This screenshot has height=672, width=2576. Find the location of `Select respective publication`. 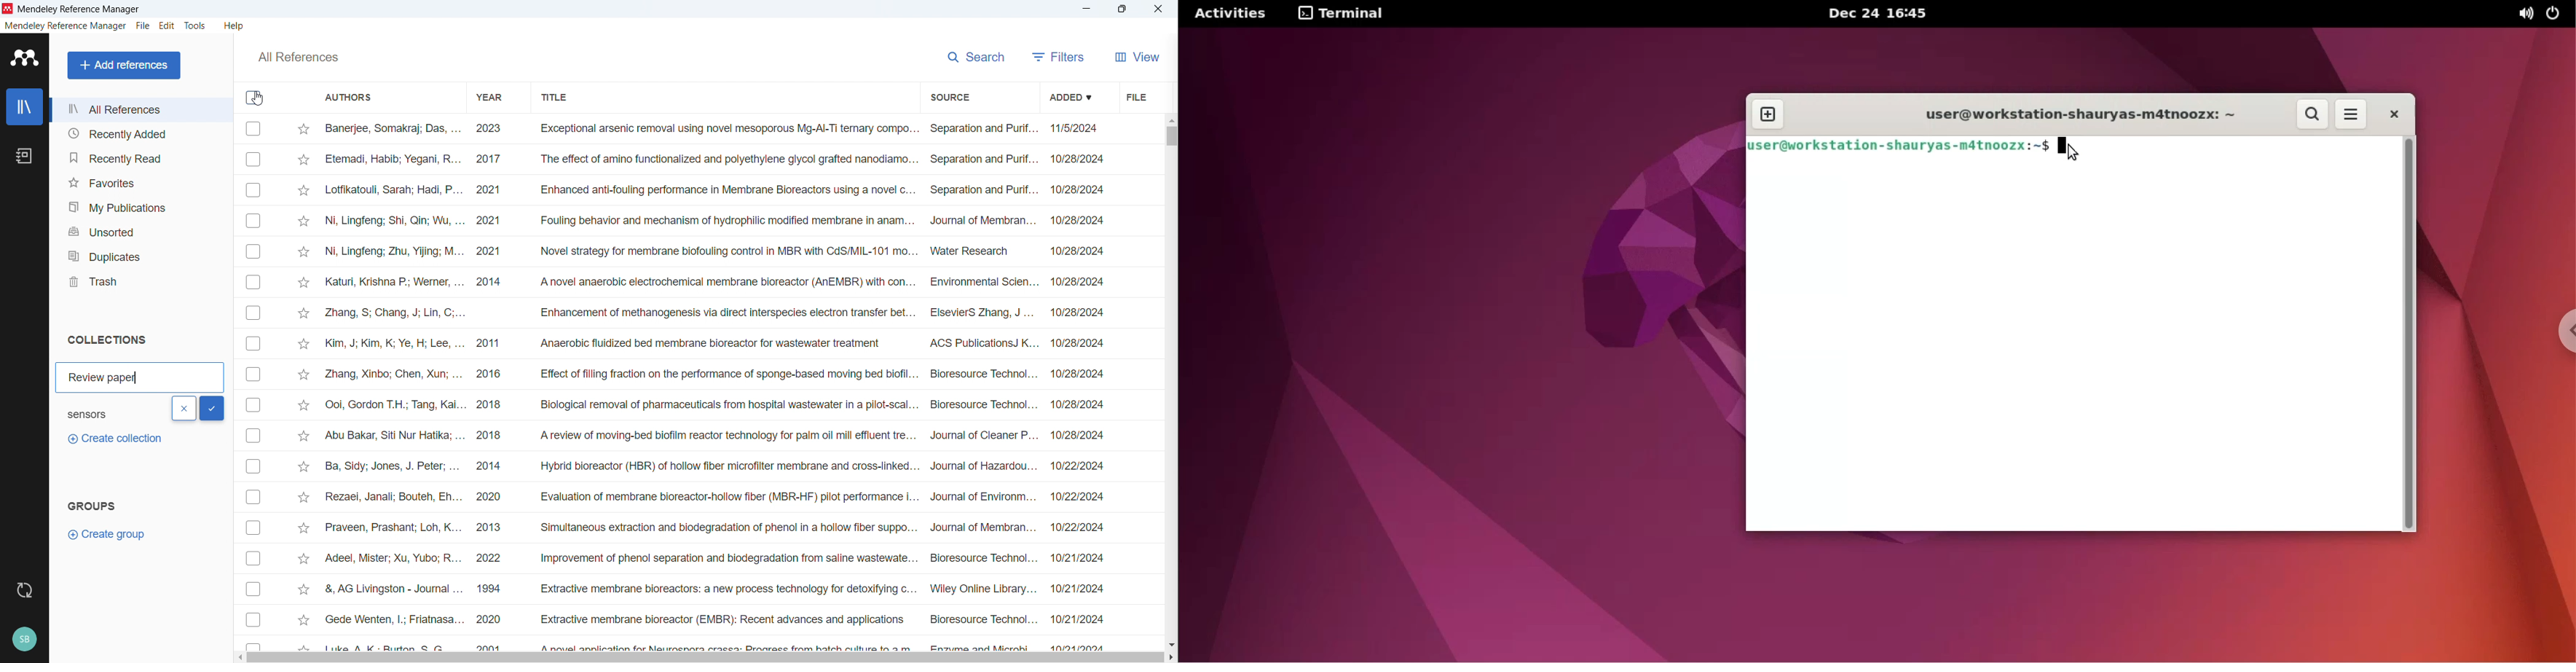

Select respective publication is located at coordinates (253, 497).